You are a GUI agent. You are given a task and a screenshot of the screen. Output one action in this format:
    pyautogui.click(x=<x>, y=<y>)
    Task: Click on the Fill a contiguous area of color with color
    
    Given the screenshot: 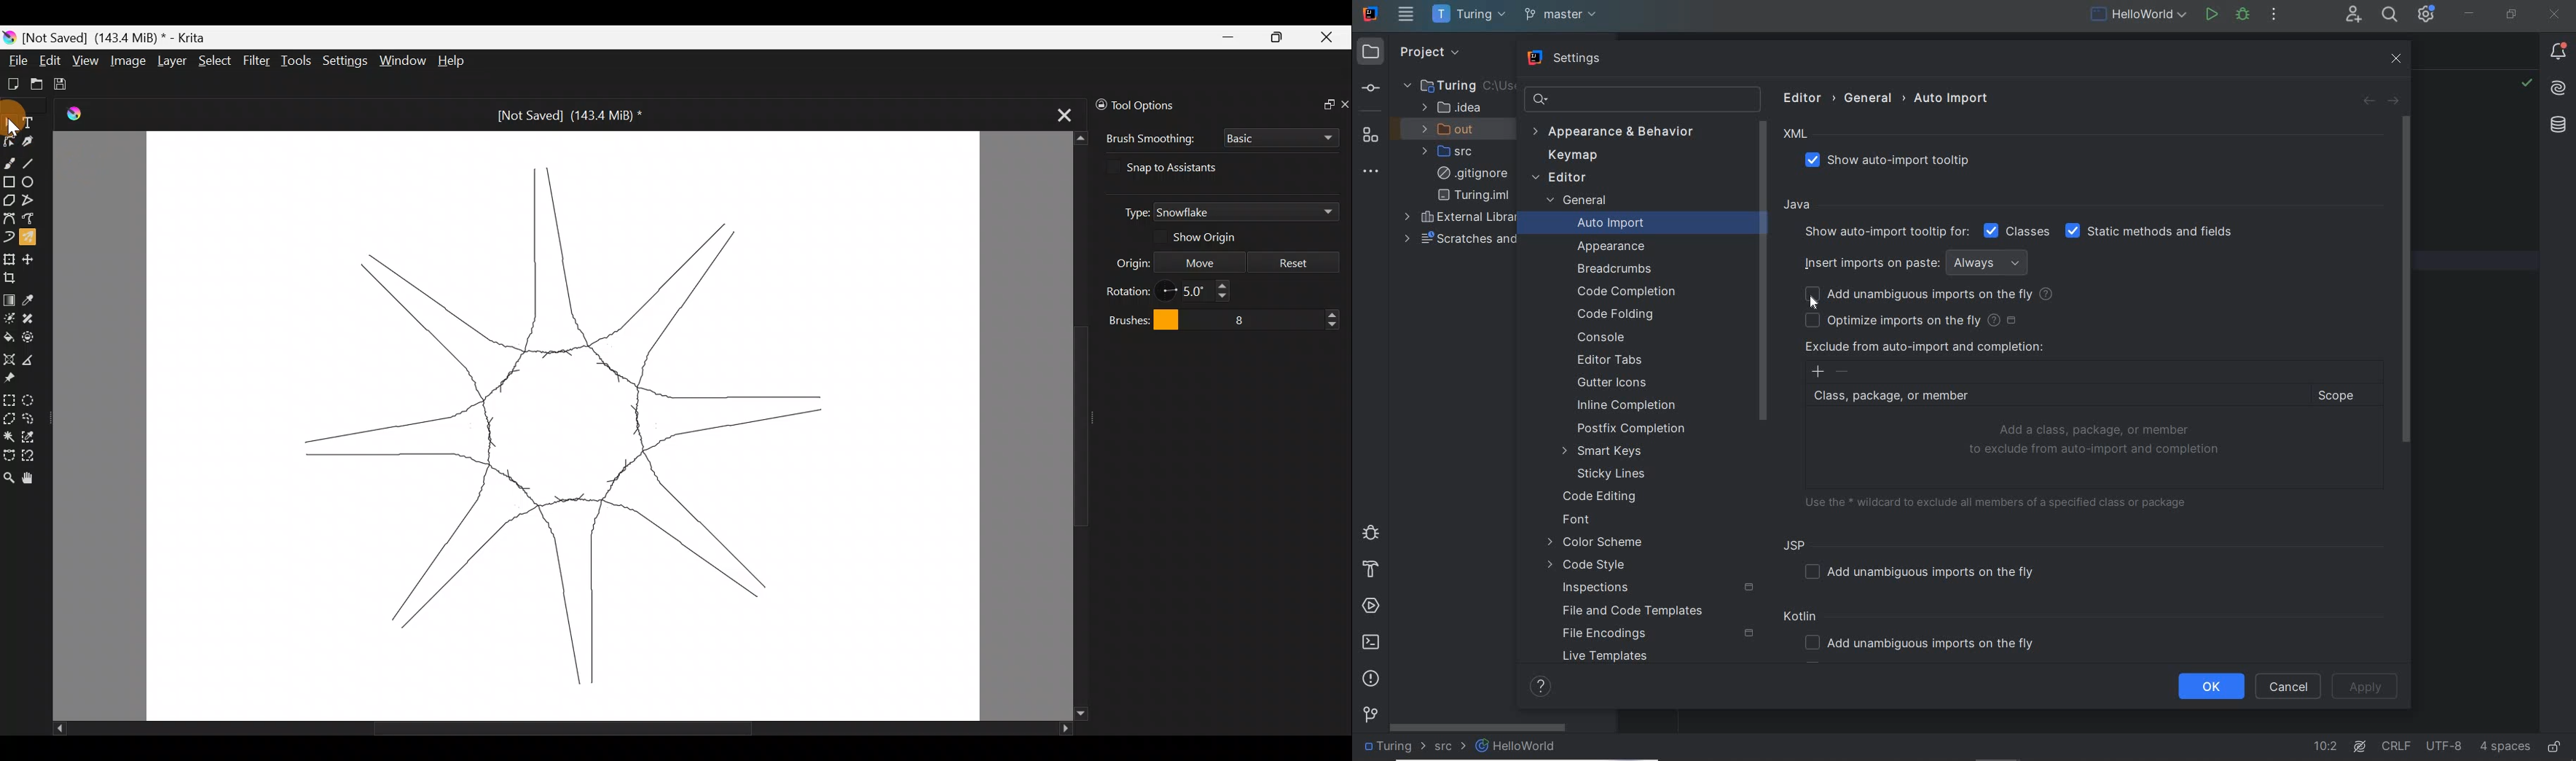 What is the action you would take?
    pyautogui.click(x=8, y=337)
    